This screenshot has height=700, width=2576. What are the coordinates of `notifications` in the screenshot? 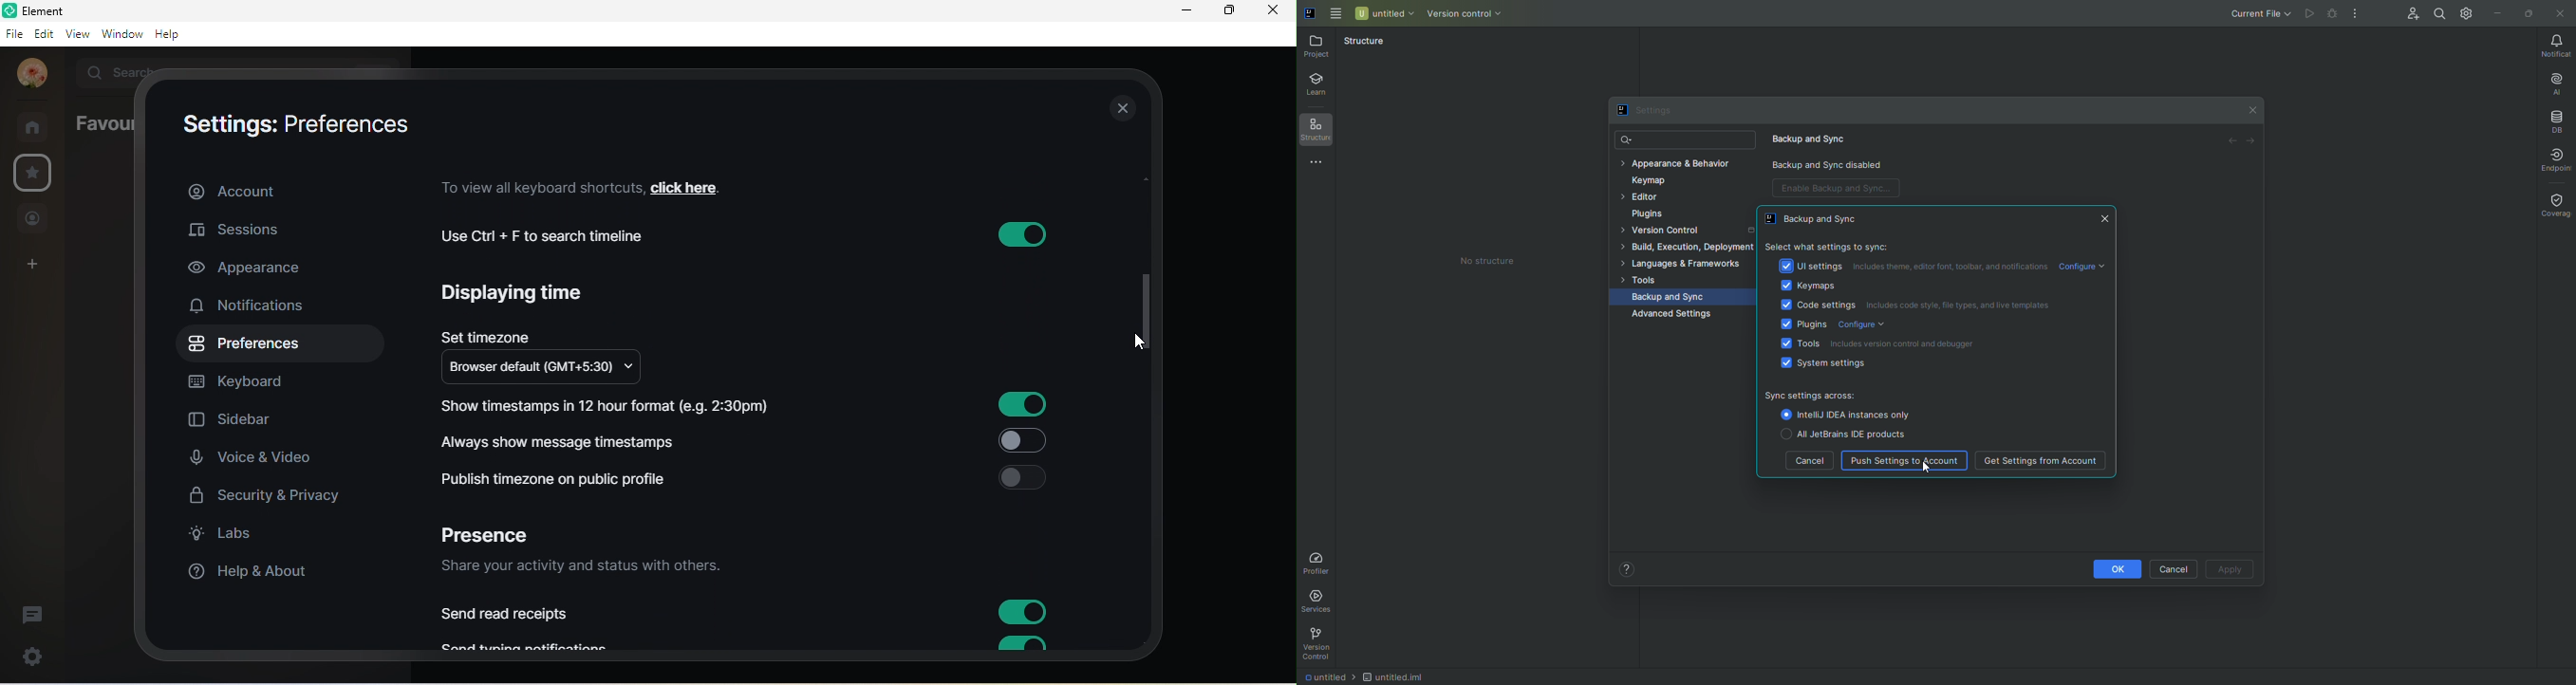 It's located at (256, 307).